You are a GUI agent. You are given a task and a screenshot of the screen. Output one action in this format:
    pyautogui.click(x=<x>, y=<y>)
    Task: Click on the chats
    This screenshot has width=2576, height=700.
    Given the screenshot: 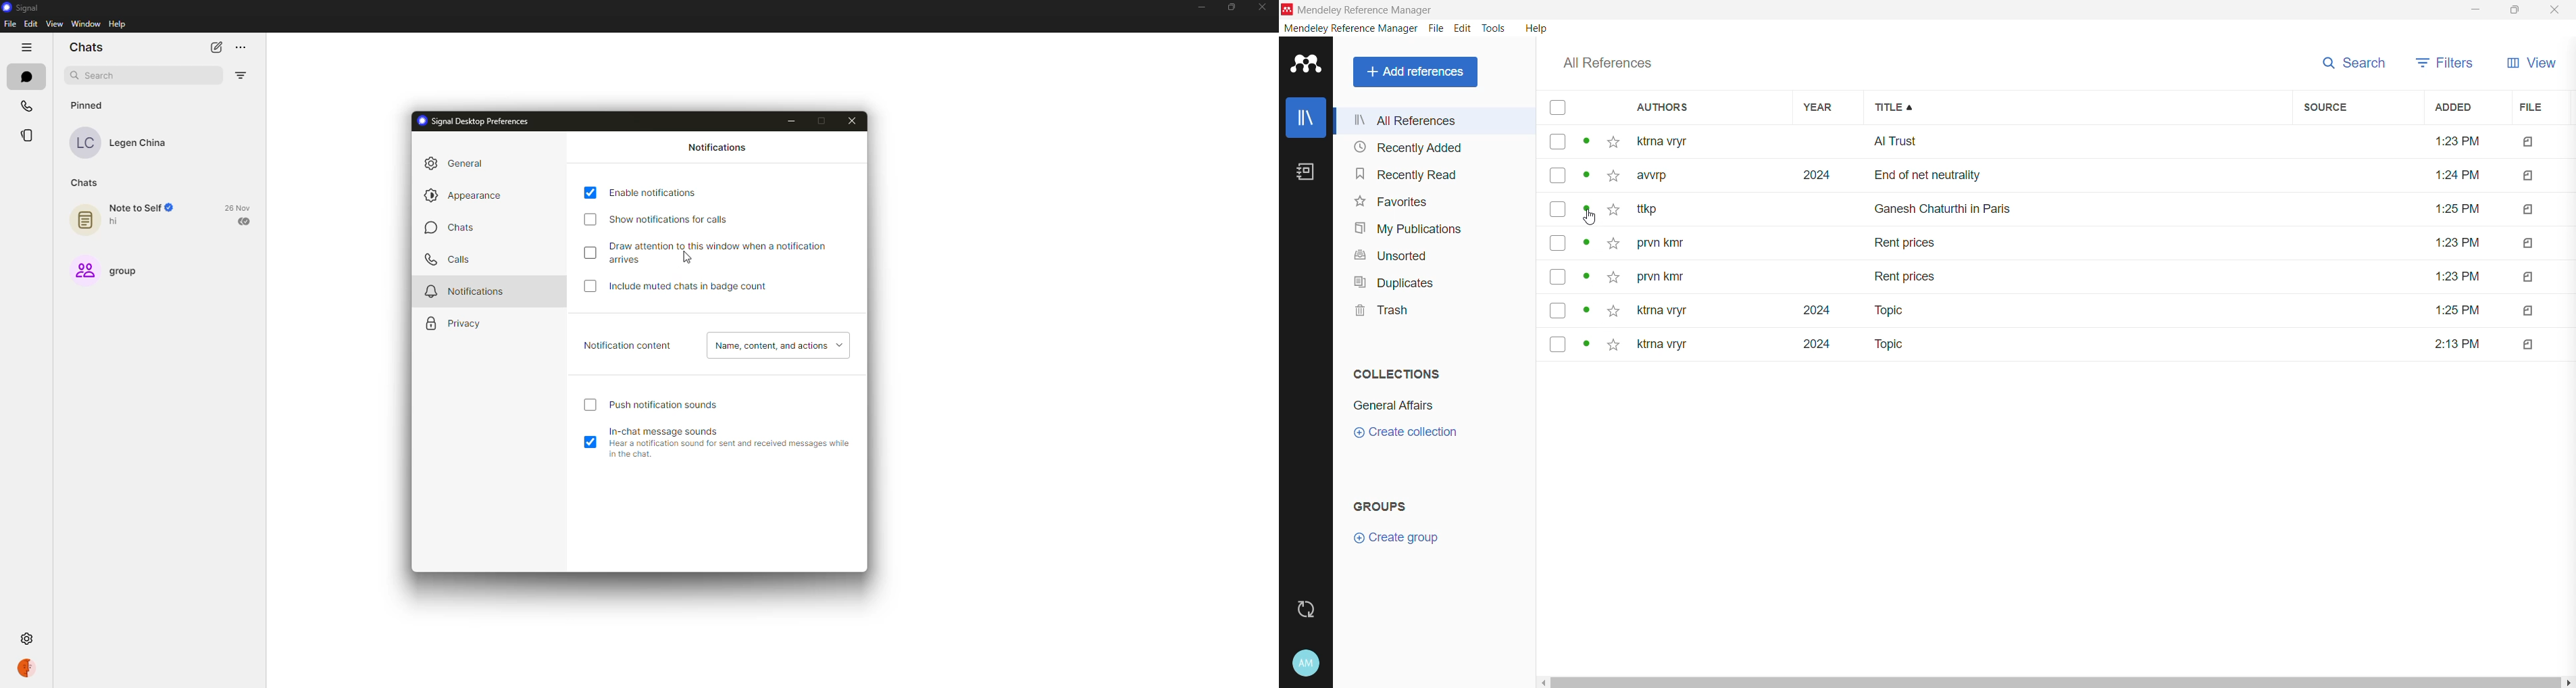 What is the action you would take?
    pyautogui.click(x=453, y=227)
    